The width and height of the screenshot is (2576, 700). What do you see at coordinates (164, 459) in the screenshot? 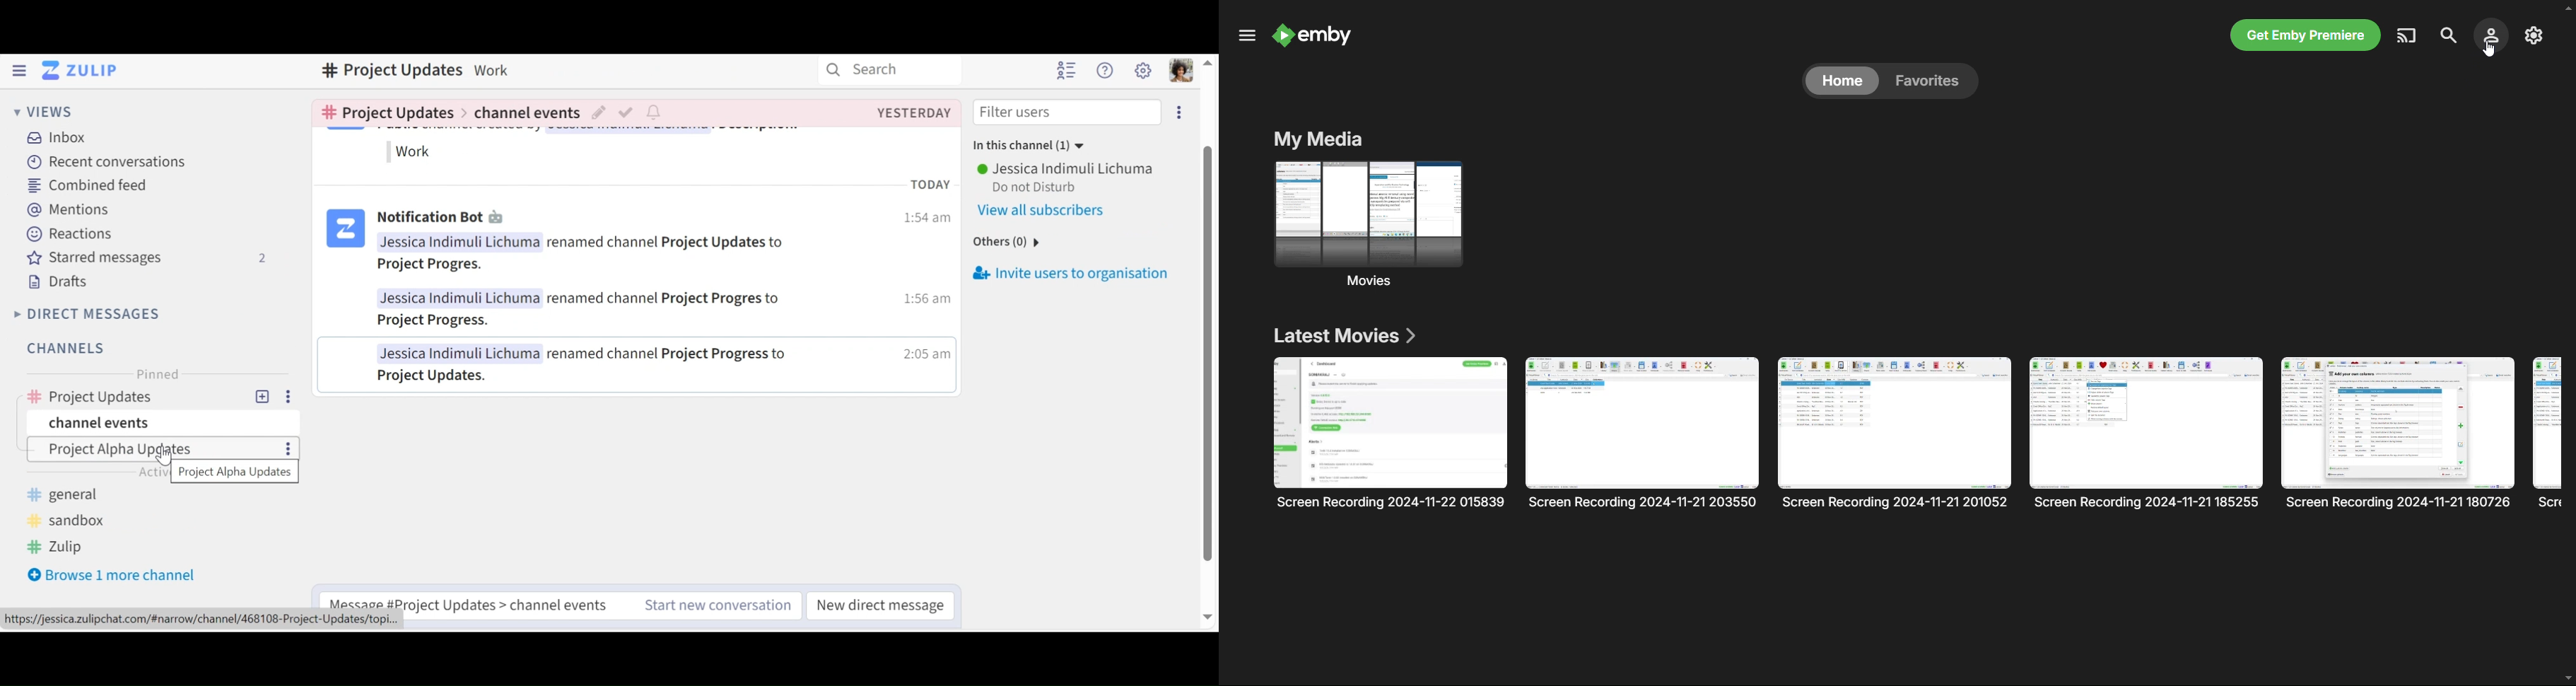
I see `cursor` at bounding box center [164, 459].